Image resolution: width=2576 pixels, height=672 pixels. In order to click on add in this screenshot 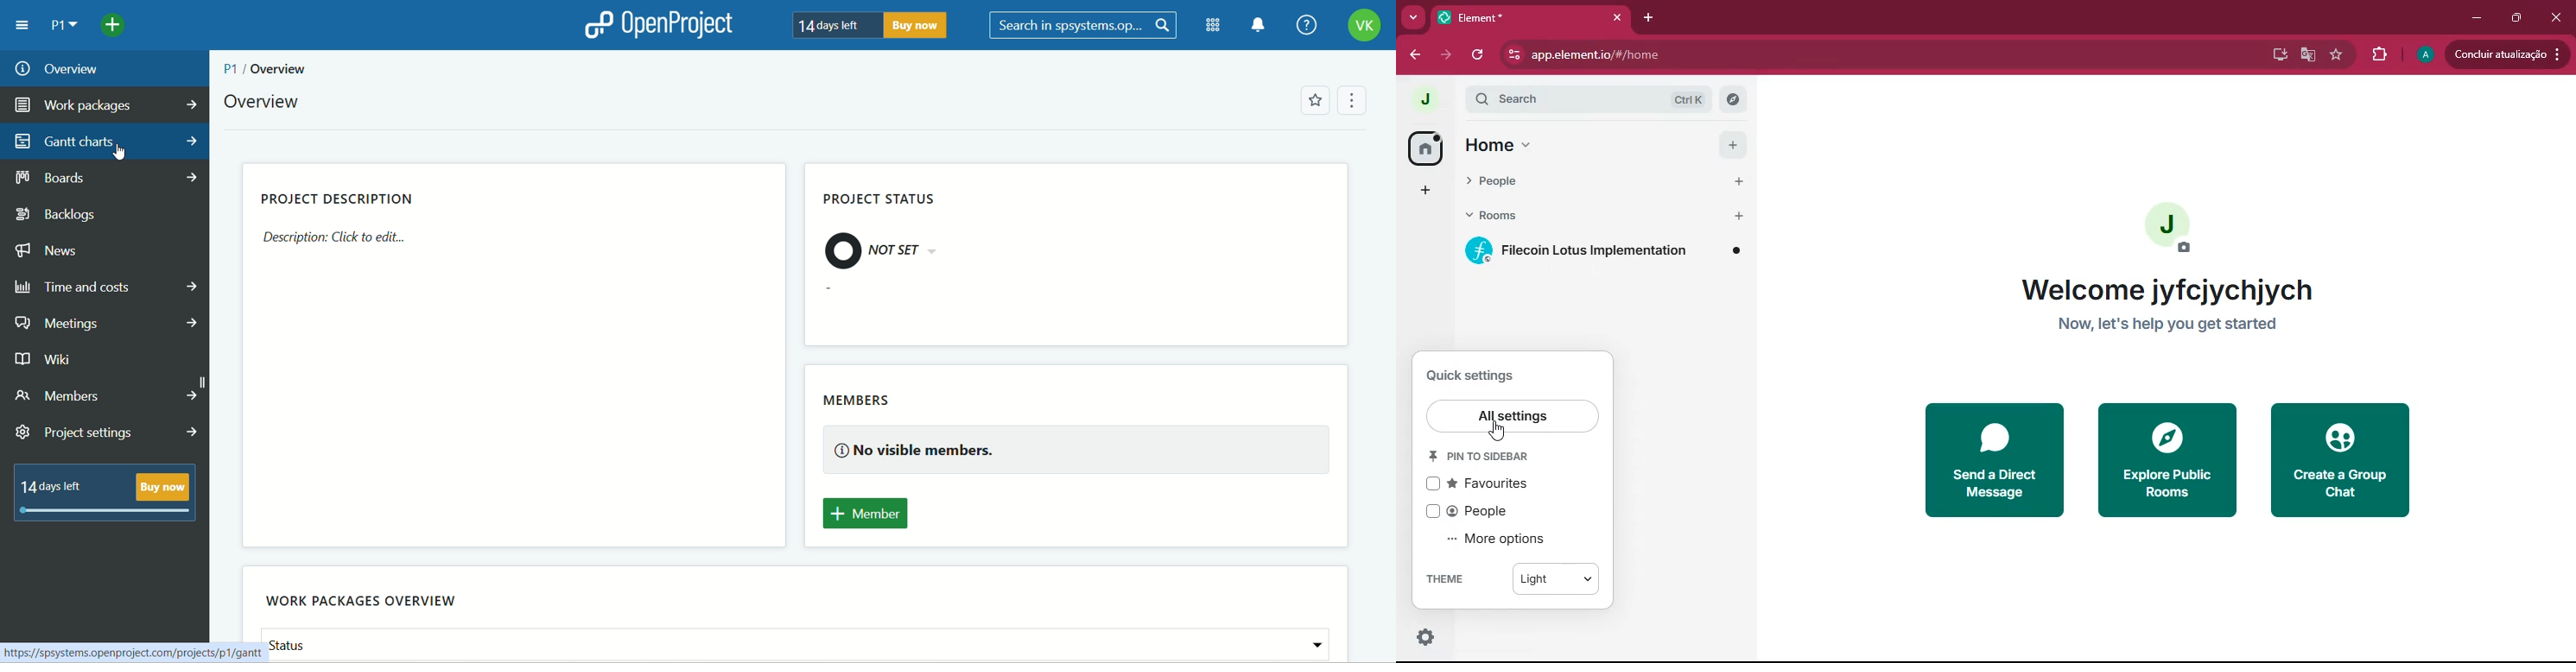, I will do `click(116, 26)`.